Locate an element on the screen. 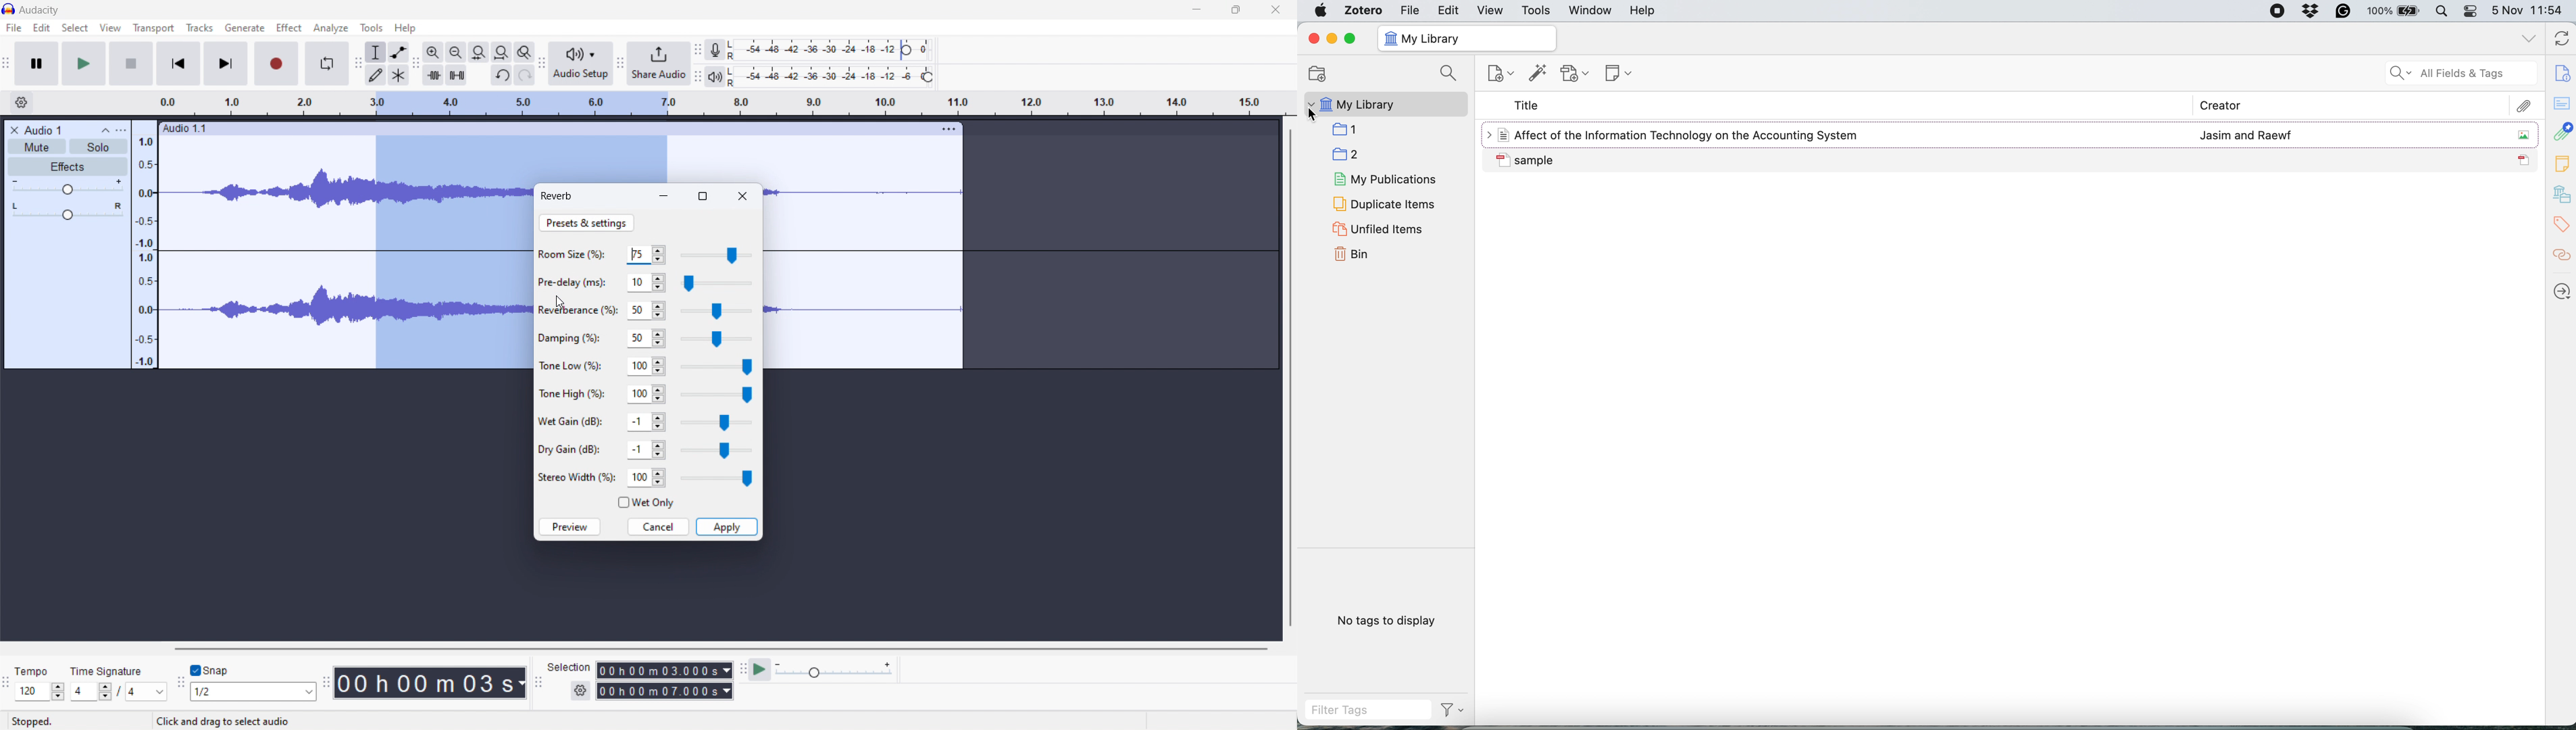  100 is located at coordinates (647, 366).